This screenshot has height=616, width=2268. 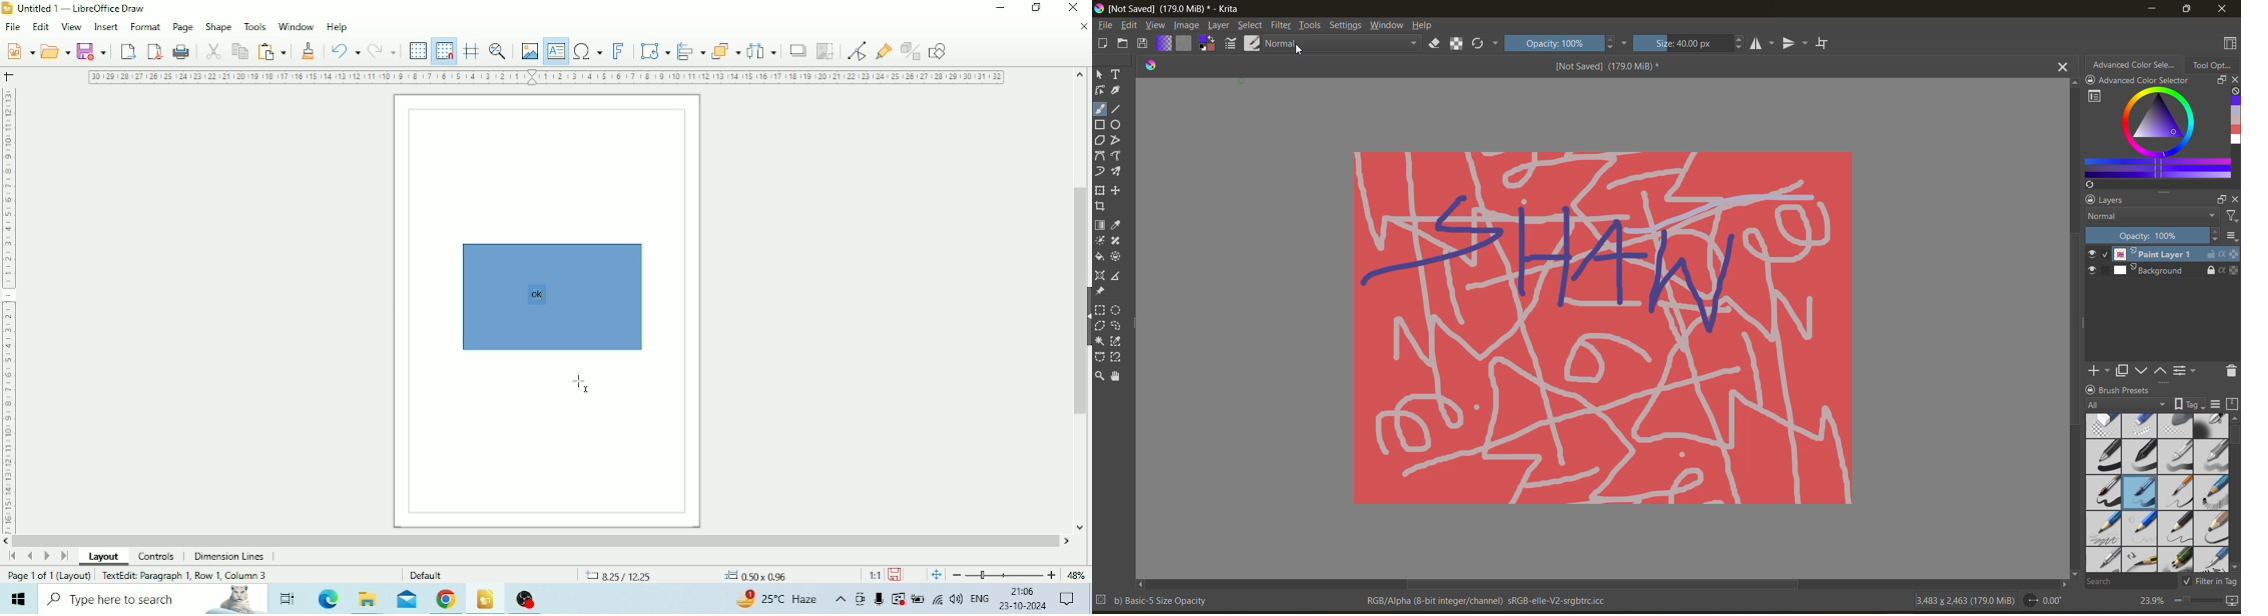 What do you see at coordinates (2161, 370) in the screenshot?
I see `mask up` at bounding box center [2161, 370].